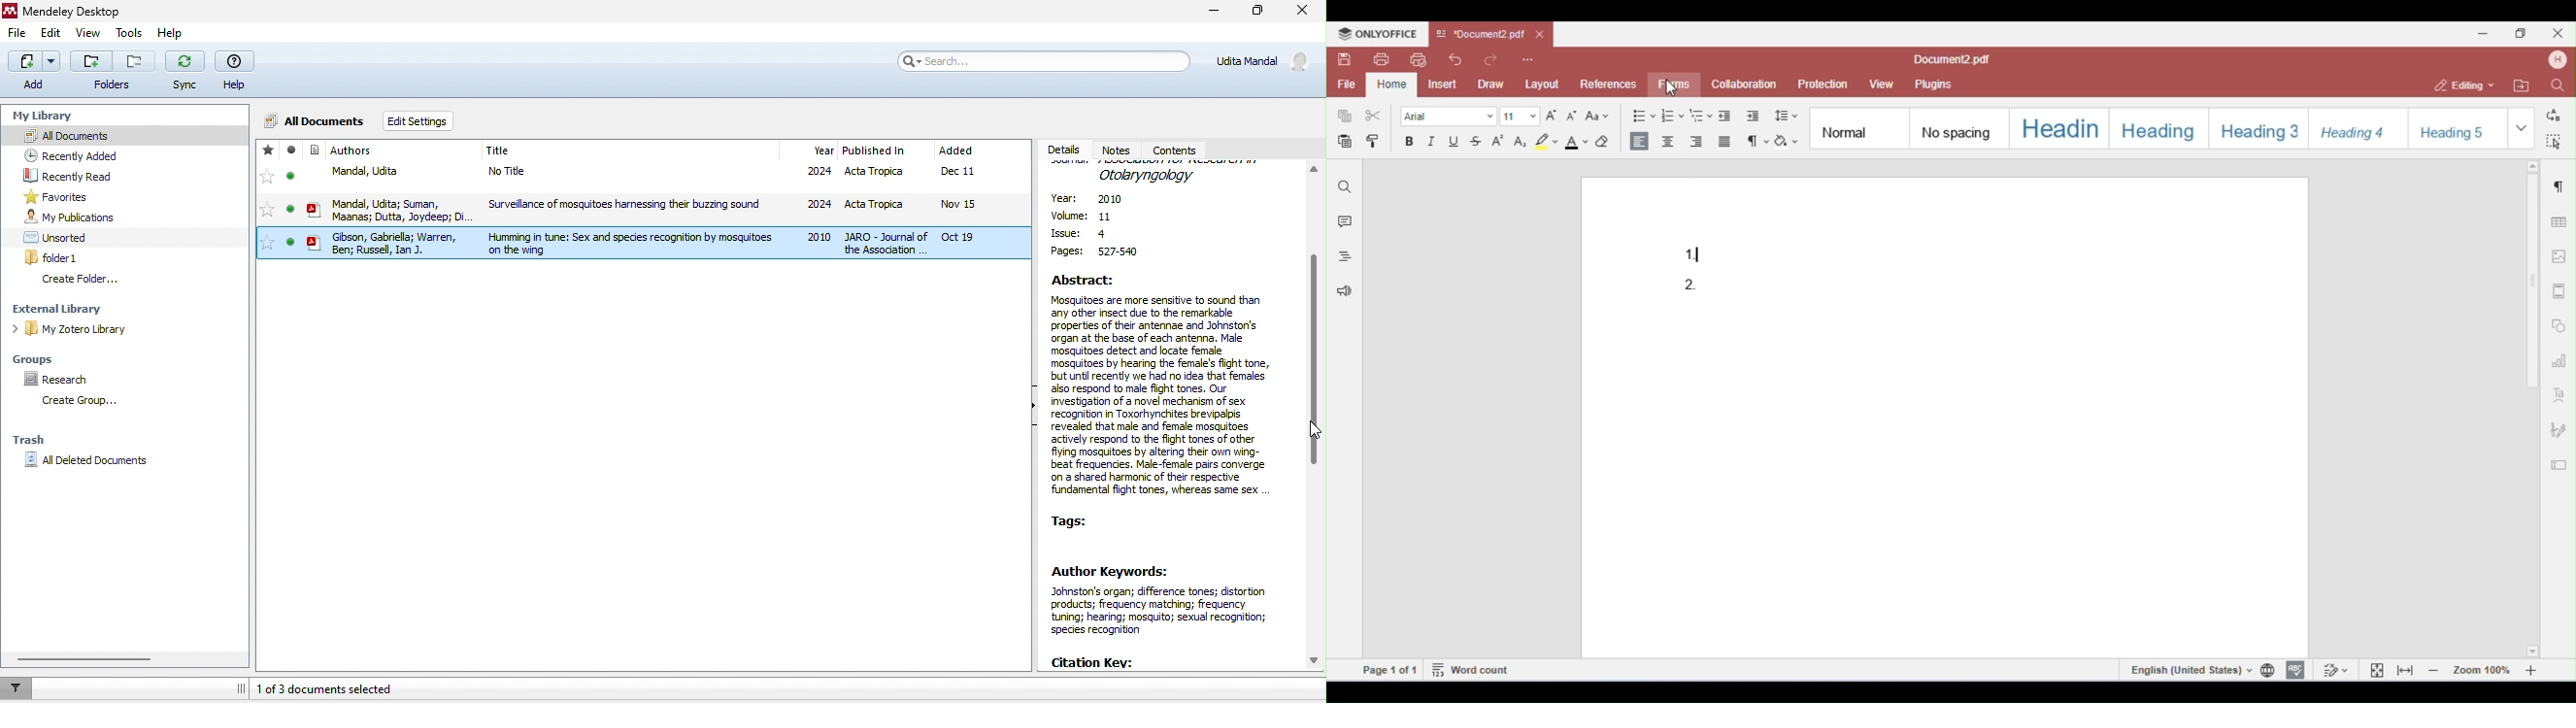  I want to click on help, so click(238, 72).